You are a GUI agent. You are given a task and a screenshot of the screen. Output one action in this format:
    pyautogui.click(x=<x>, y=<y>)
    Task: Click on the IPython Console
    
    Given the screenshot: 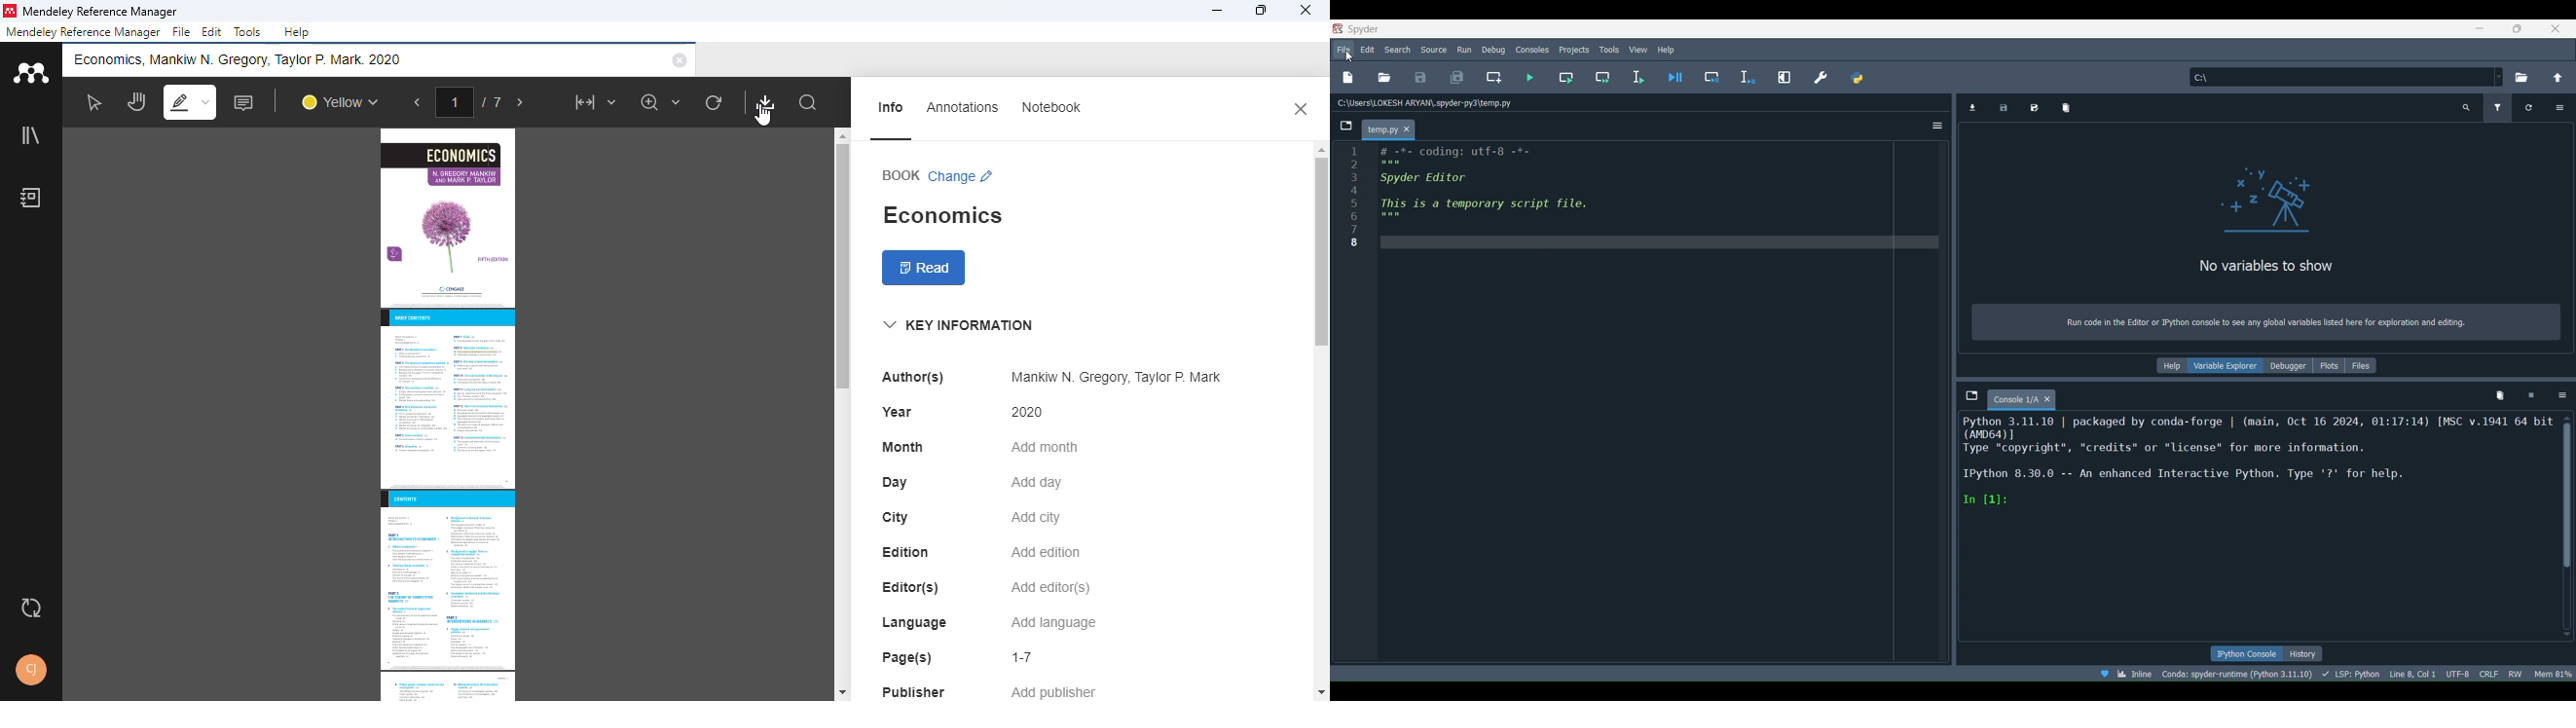 What is the action you would take?
    pyautogui.click(x=2246, y=654)
    